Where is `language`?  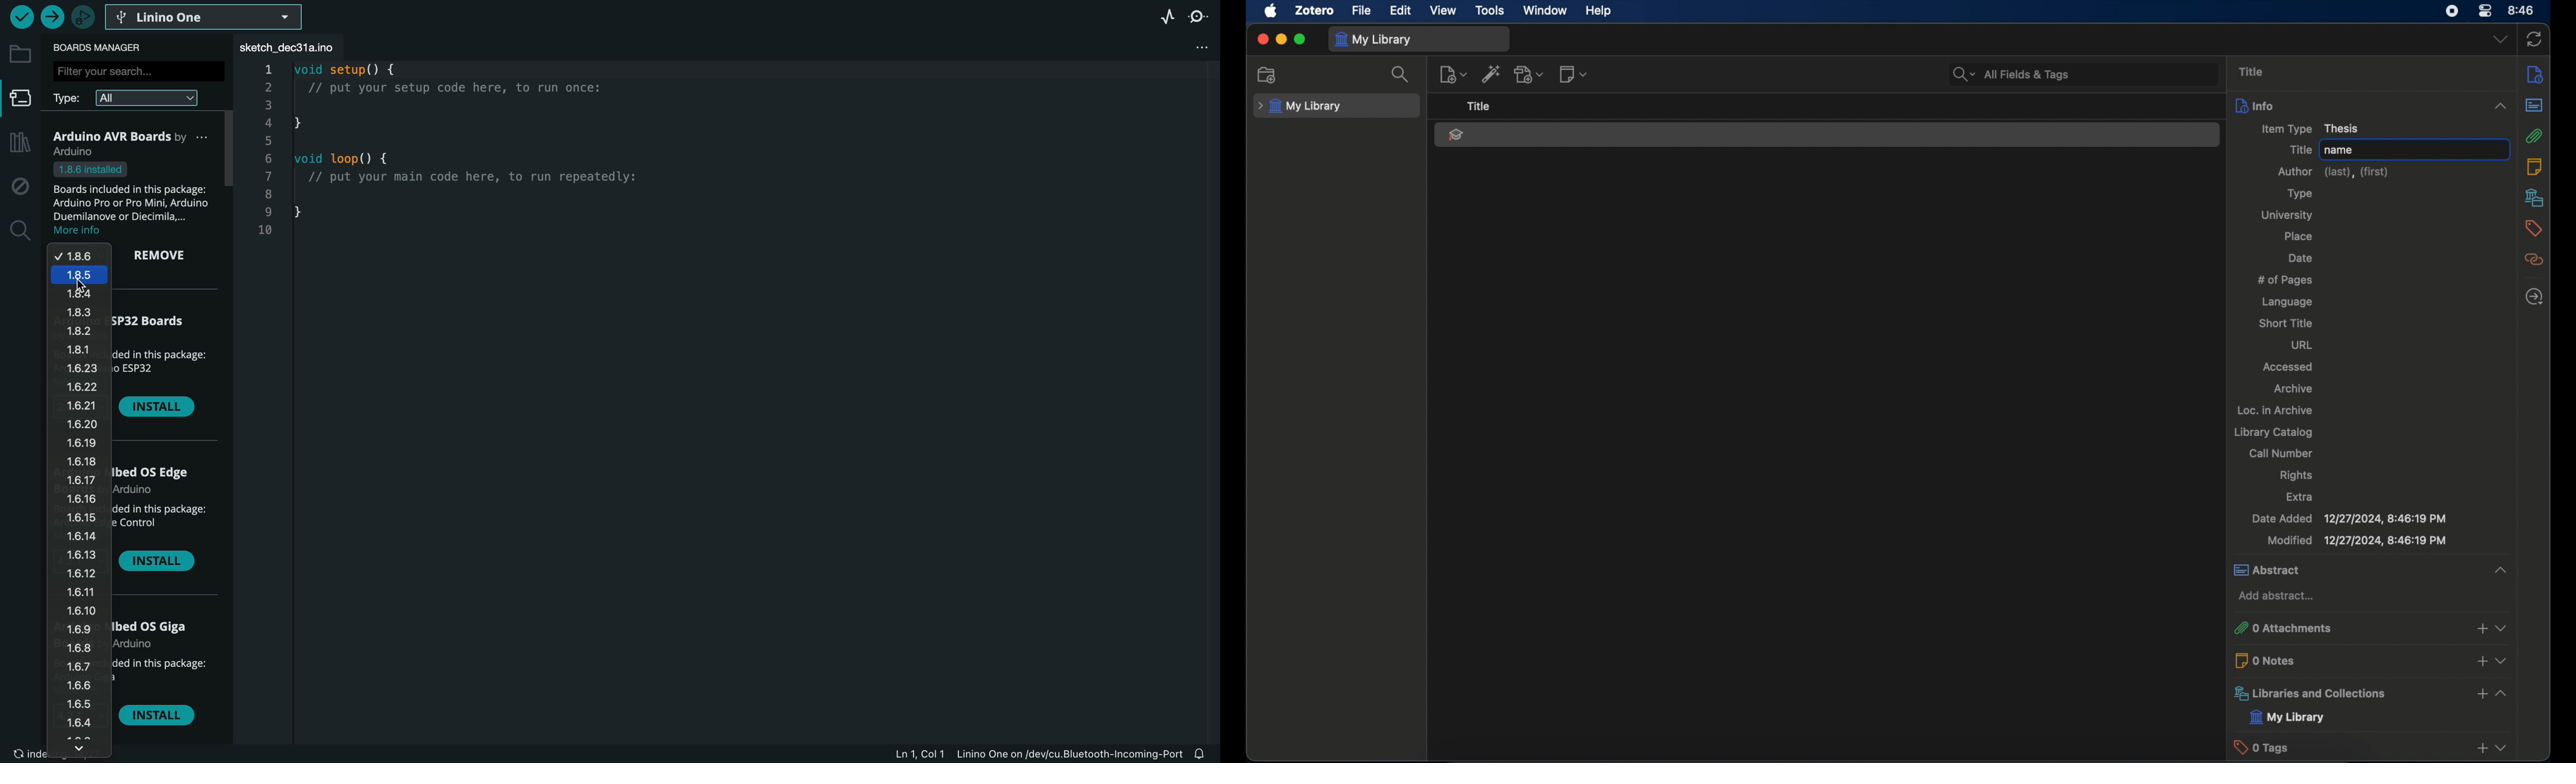
language is located at coordinates (2287, 302).